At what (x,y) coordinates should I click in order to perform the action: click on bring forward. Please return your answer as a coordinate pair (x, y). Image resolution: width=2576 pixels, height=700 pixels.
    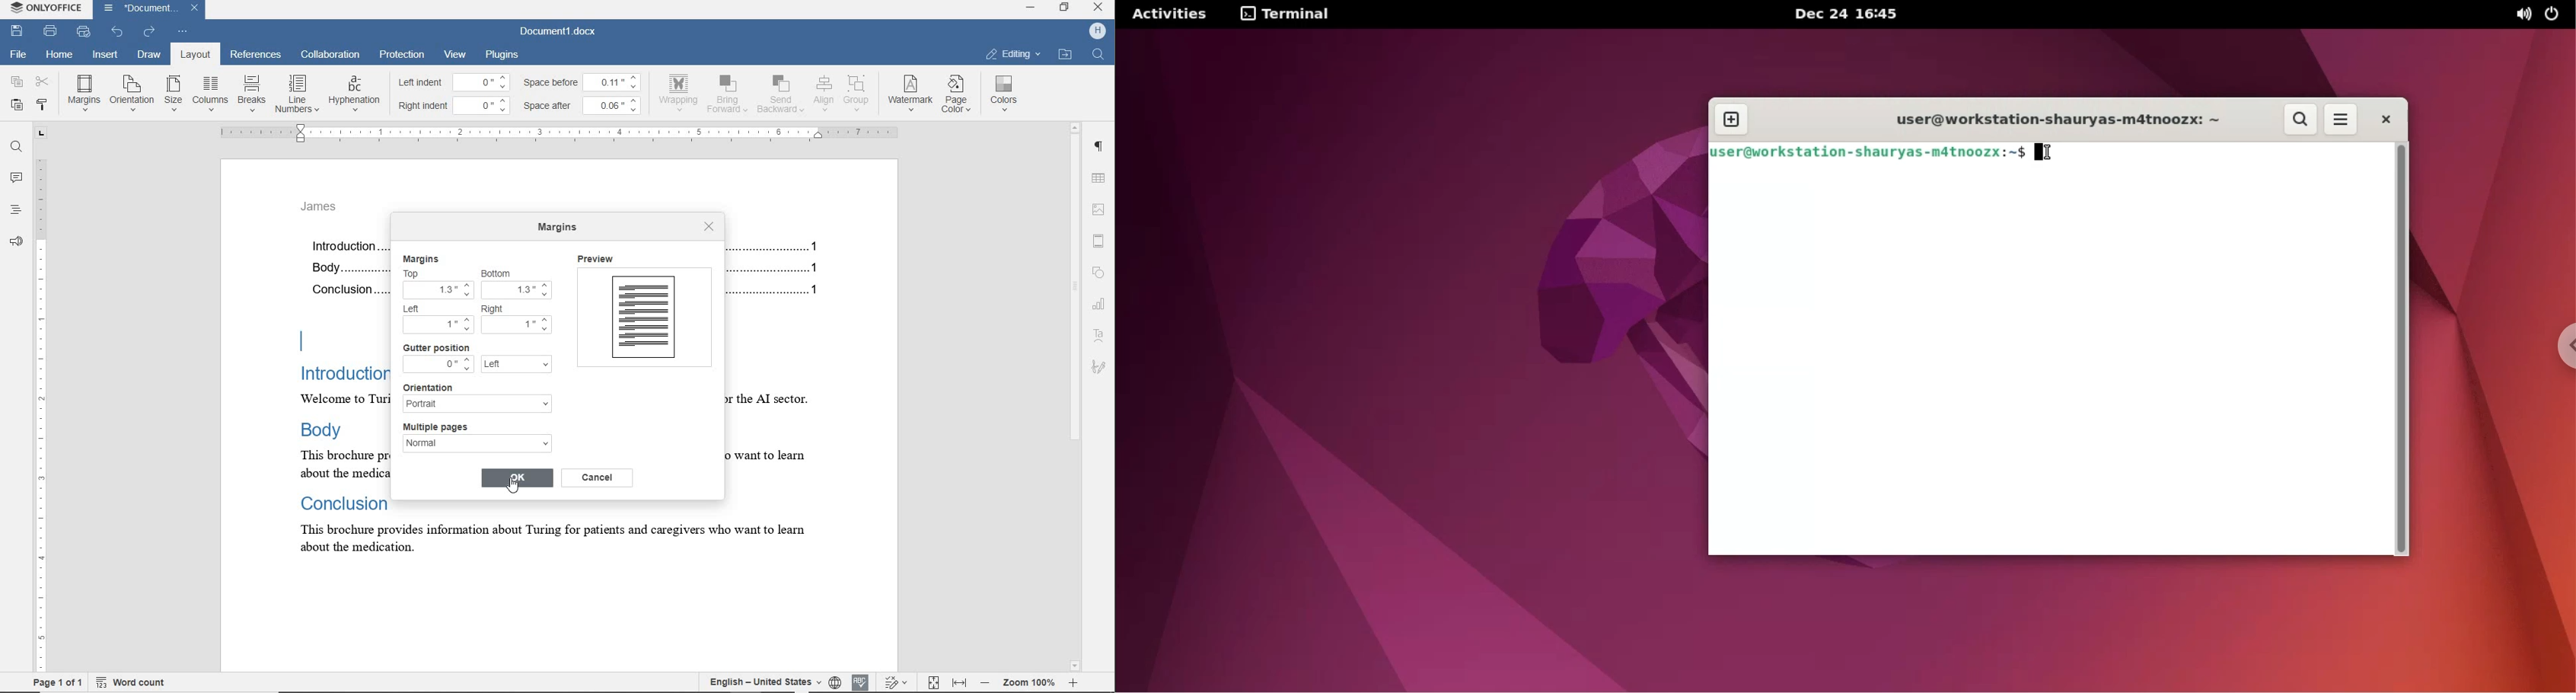
    Looking at the image, I should click on (729, 96).